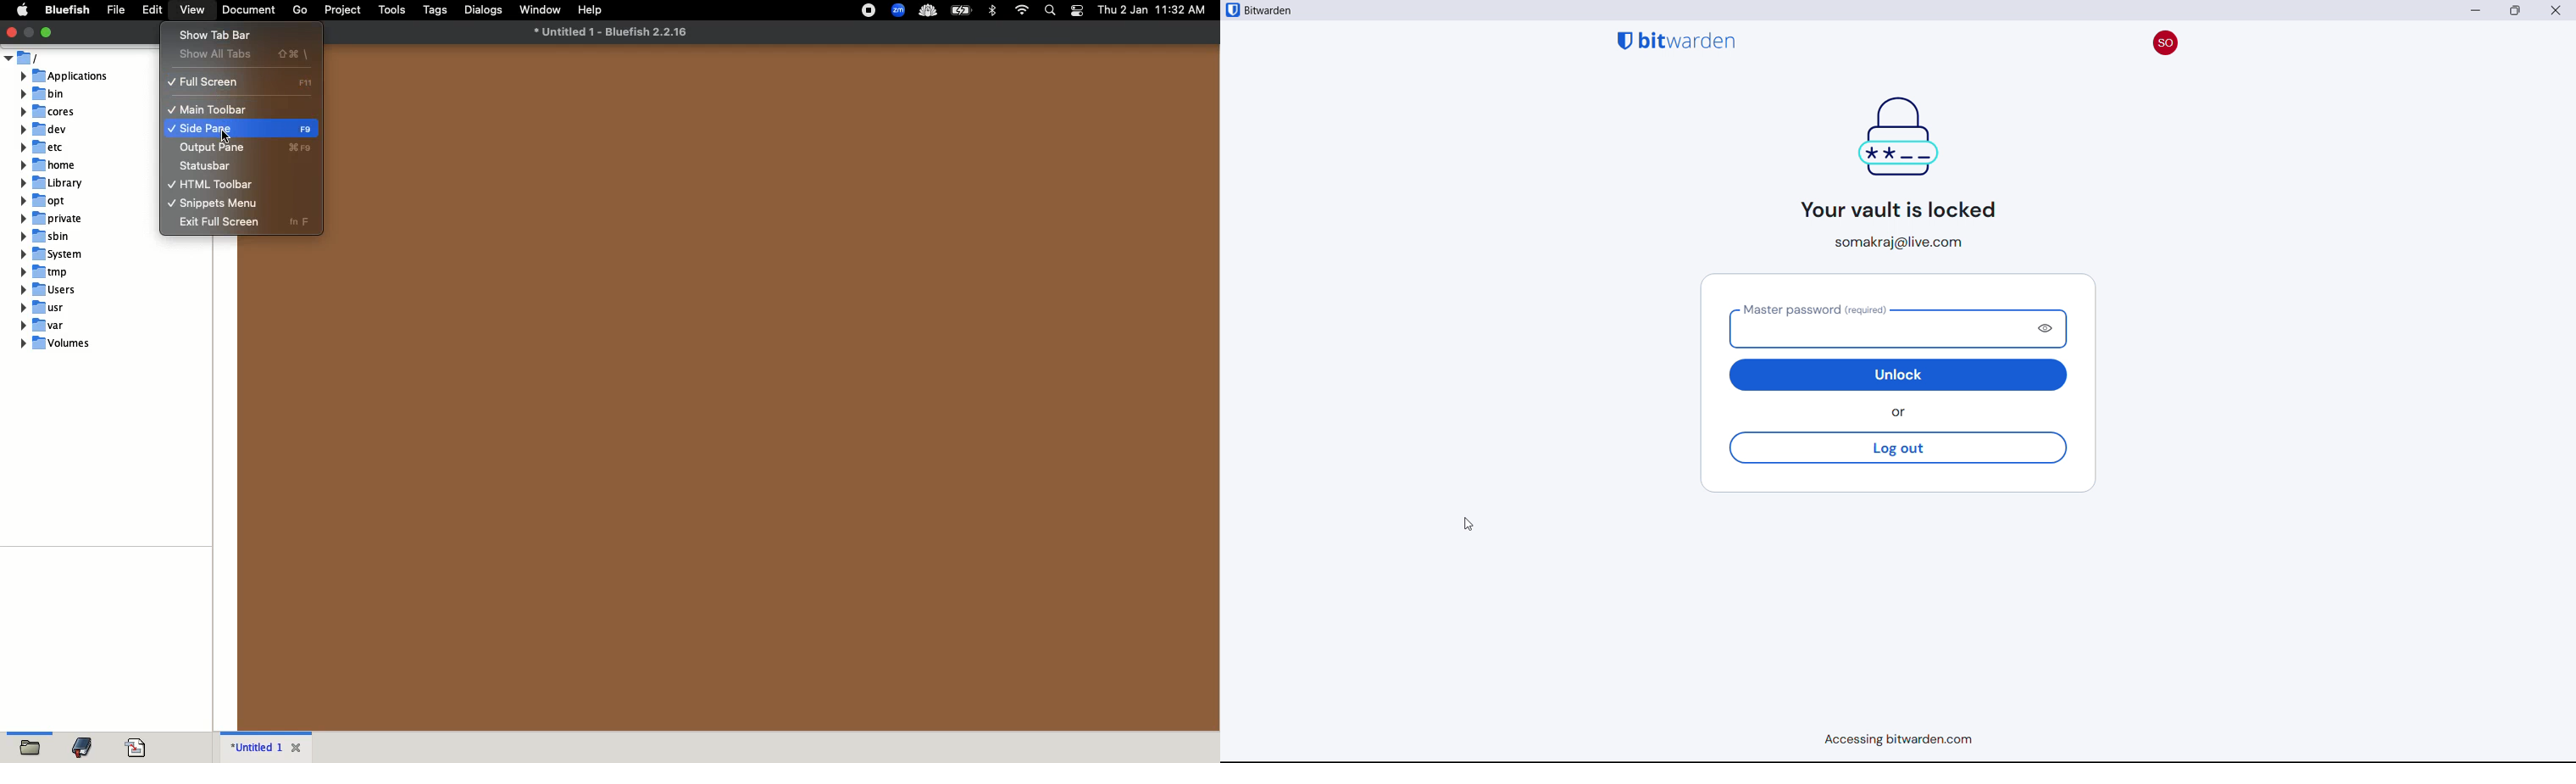  I want to click on side pane, so click(238, 128).